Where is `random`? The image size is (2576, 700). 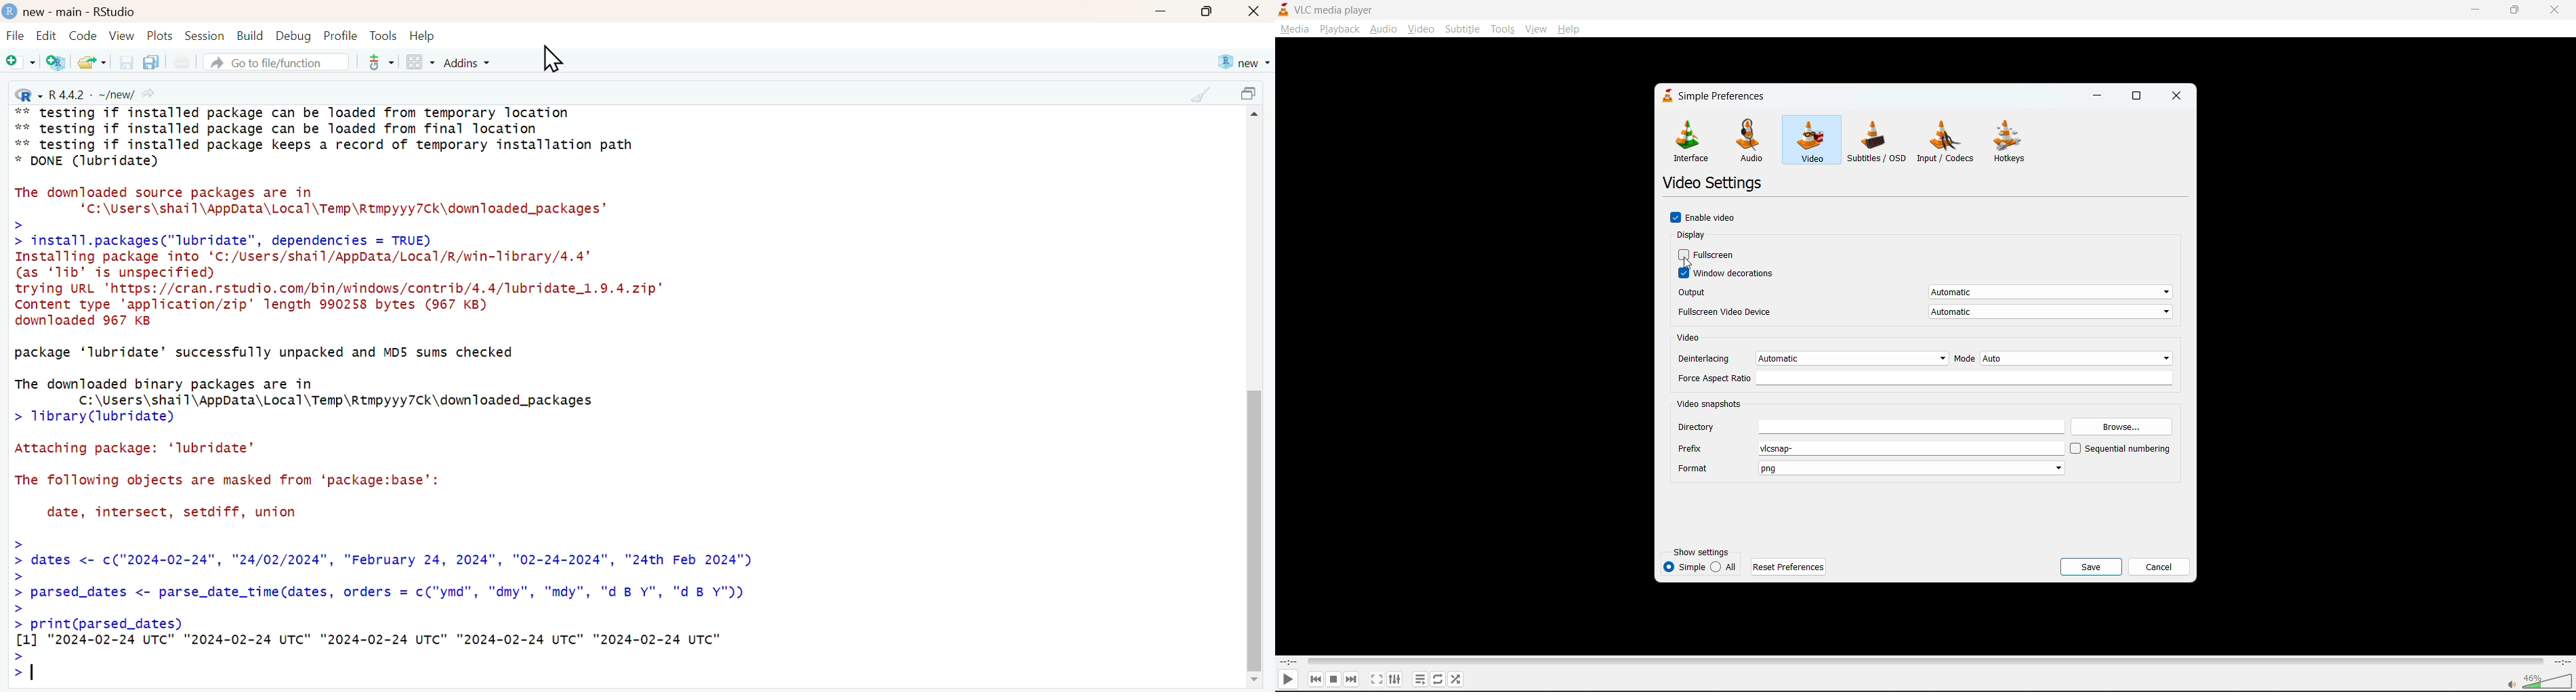 random is located at coordinates (1457, 681).